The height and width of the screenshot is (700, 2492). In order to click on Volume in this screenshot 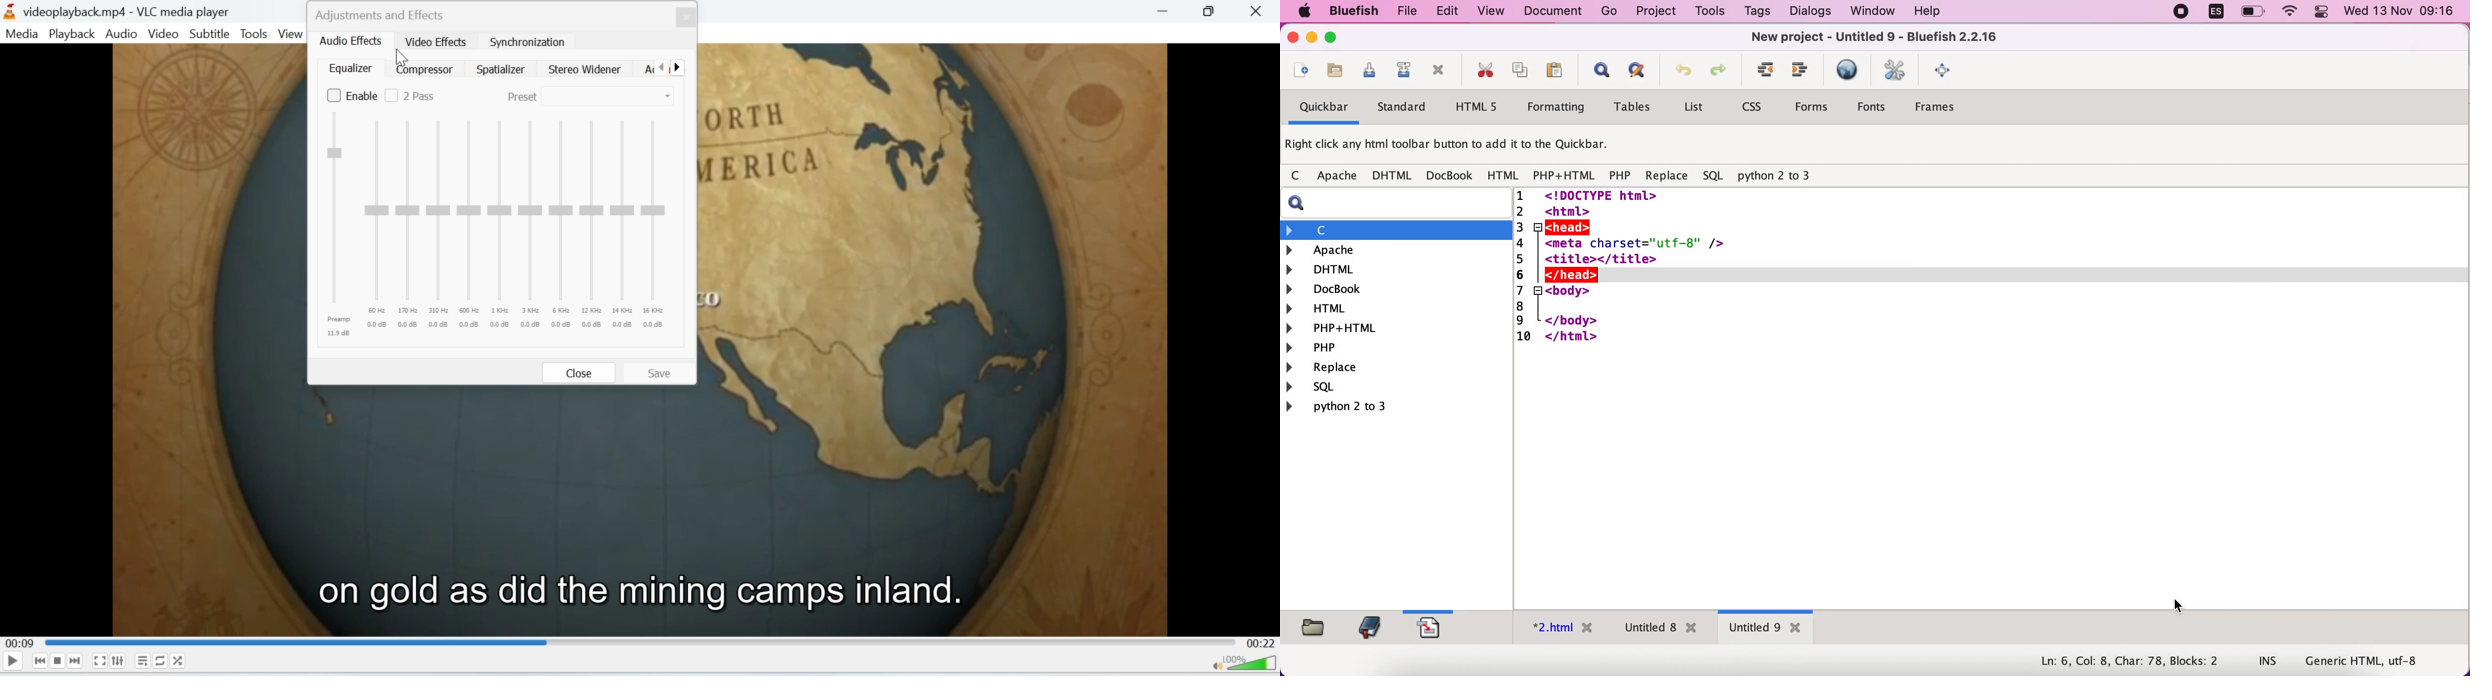, I will do `click(1246, 665)`.